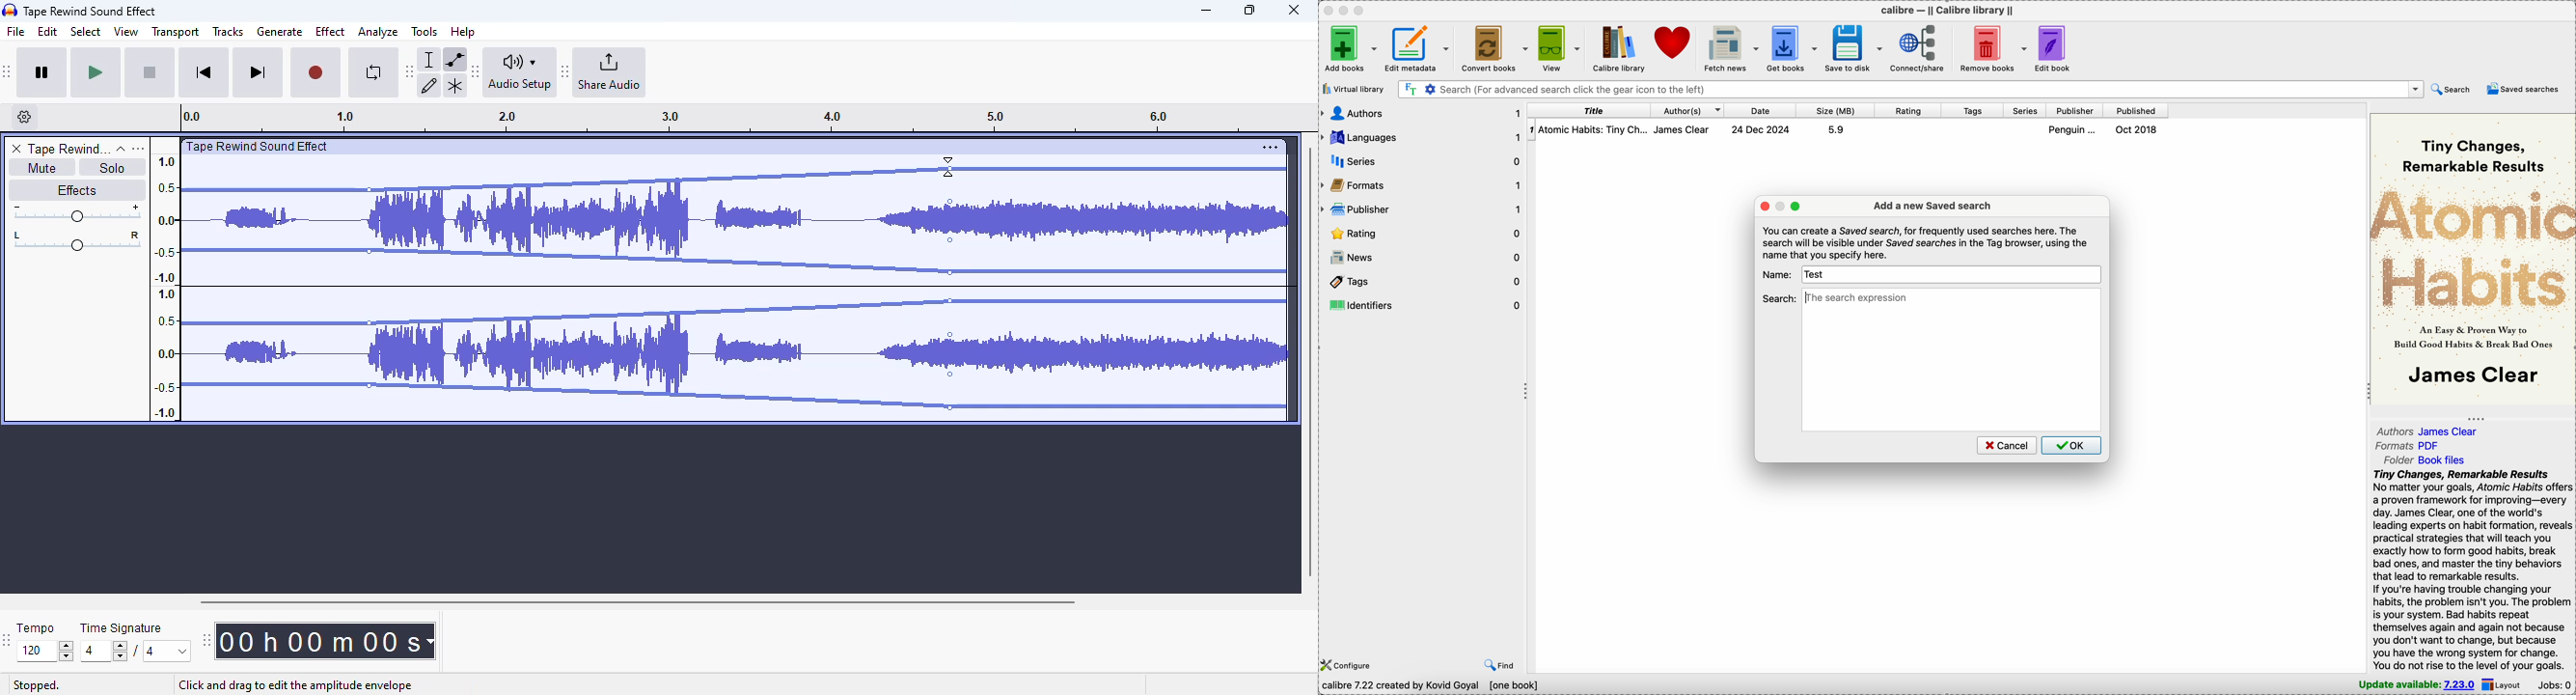 This screenshot has height=700, width=2576. I want to click on Input for tempo, so click(44, 652).